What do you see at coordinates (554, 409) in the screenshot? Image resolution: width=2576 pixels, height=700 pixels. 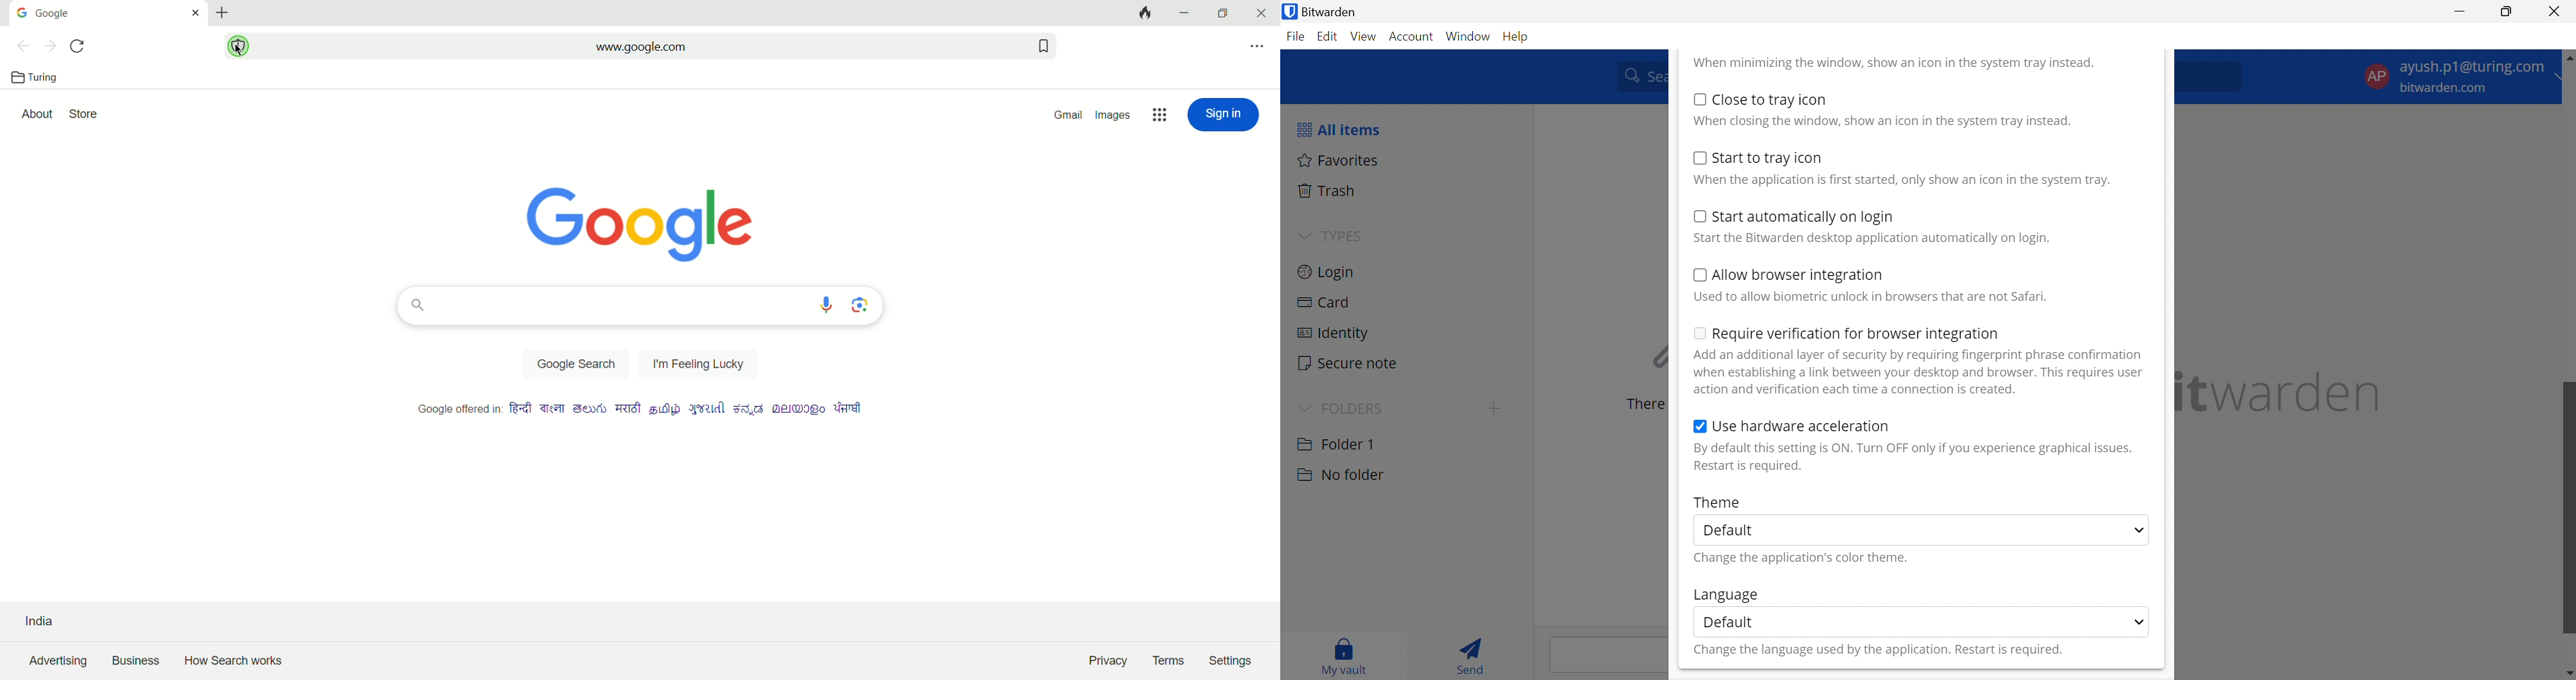 I see `language` at bounding box center [554, 409].